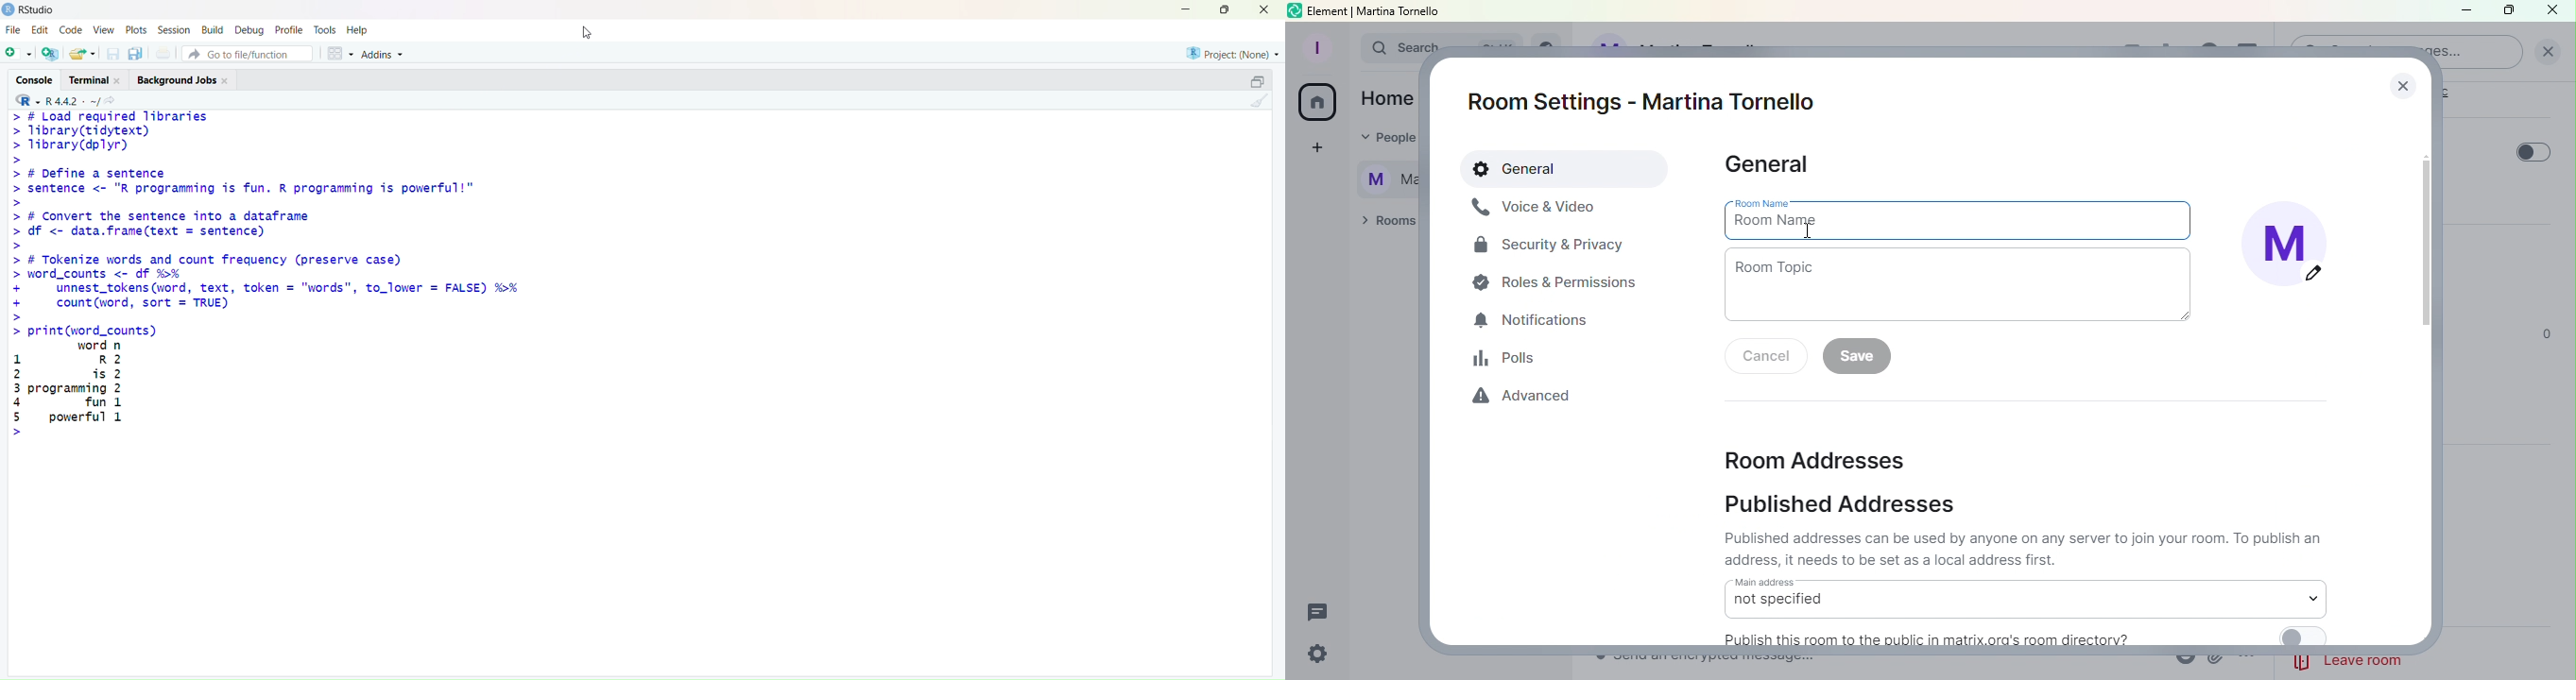  Describe the element at coordinates (307, 216) in the screenshot. I see `> # Load required libraries
Tibrary(tidytext) I
Tibrary(dplyr)
# Define a sentence
sentence <- "R programming is fun. R programming is powerful!"
# Convert the sentence into a dataframe
df <- data.frame(text = sentence)
# Tokenize words and count frequency (preserve case)
word_counts <- df %>%
unnest_tokens (word, text, token = "words", to_lower = FALSE) %>%
count (word, sort = TRUE)` at that location.